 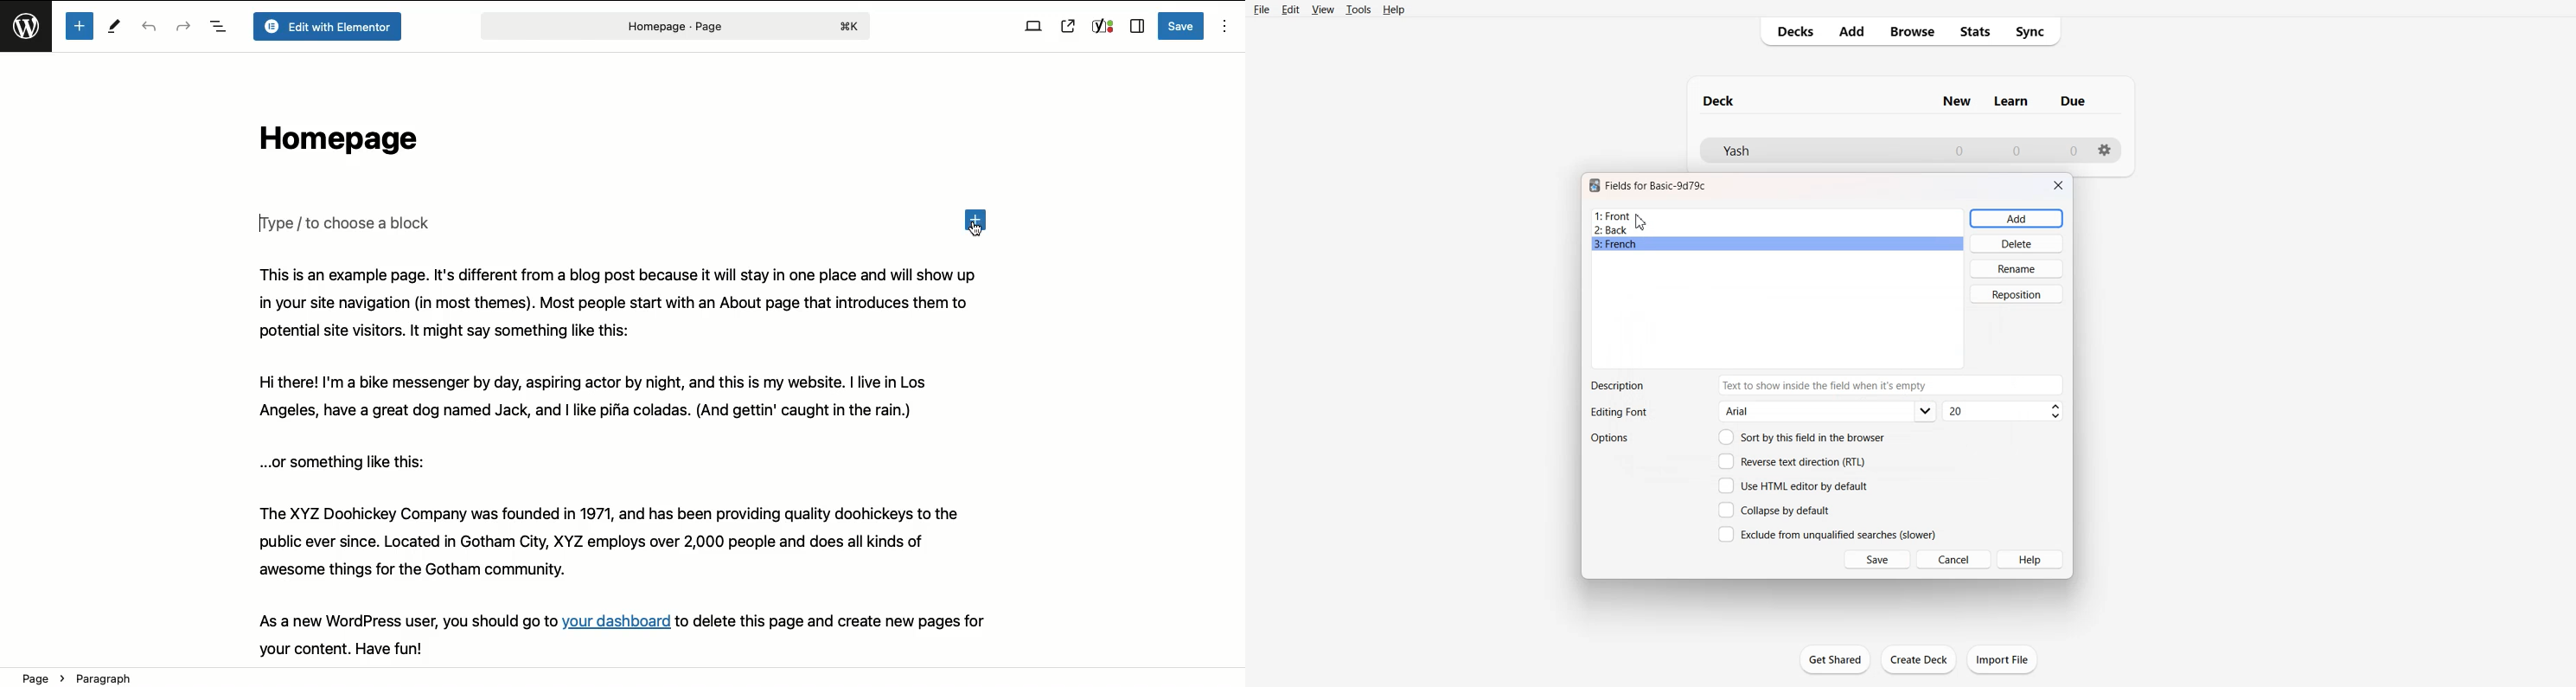 I want to click on Font size, so click(x=2005, y=412).